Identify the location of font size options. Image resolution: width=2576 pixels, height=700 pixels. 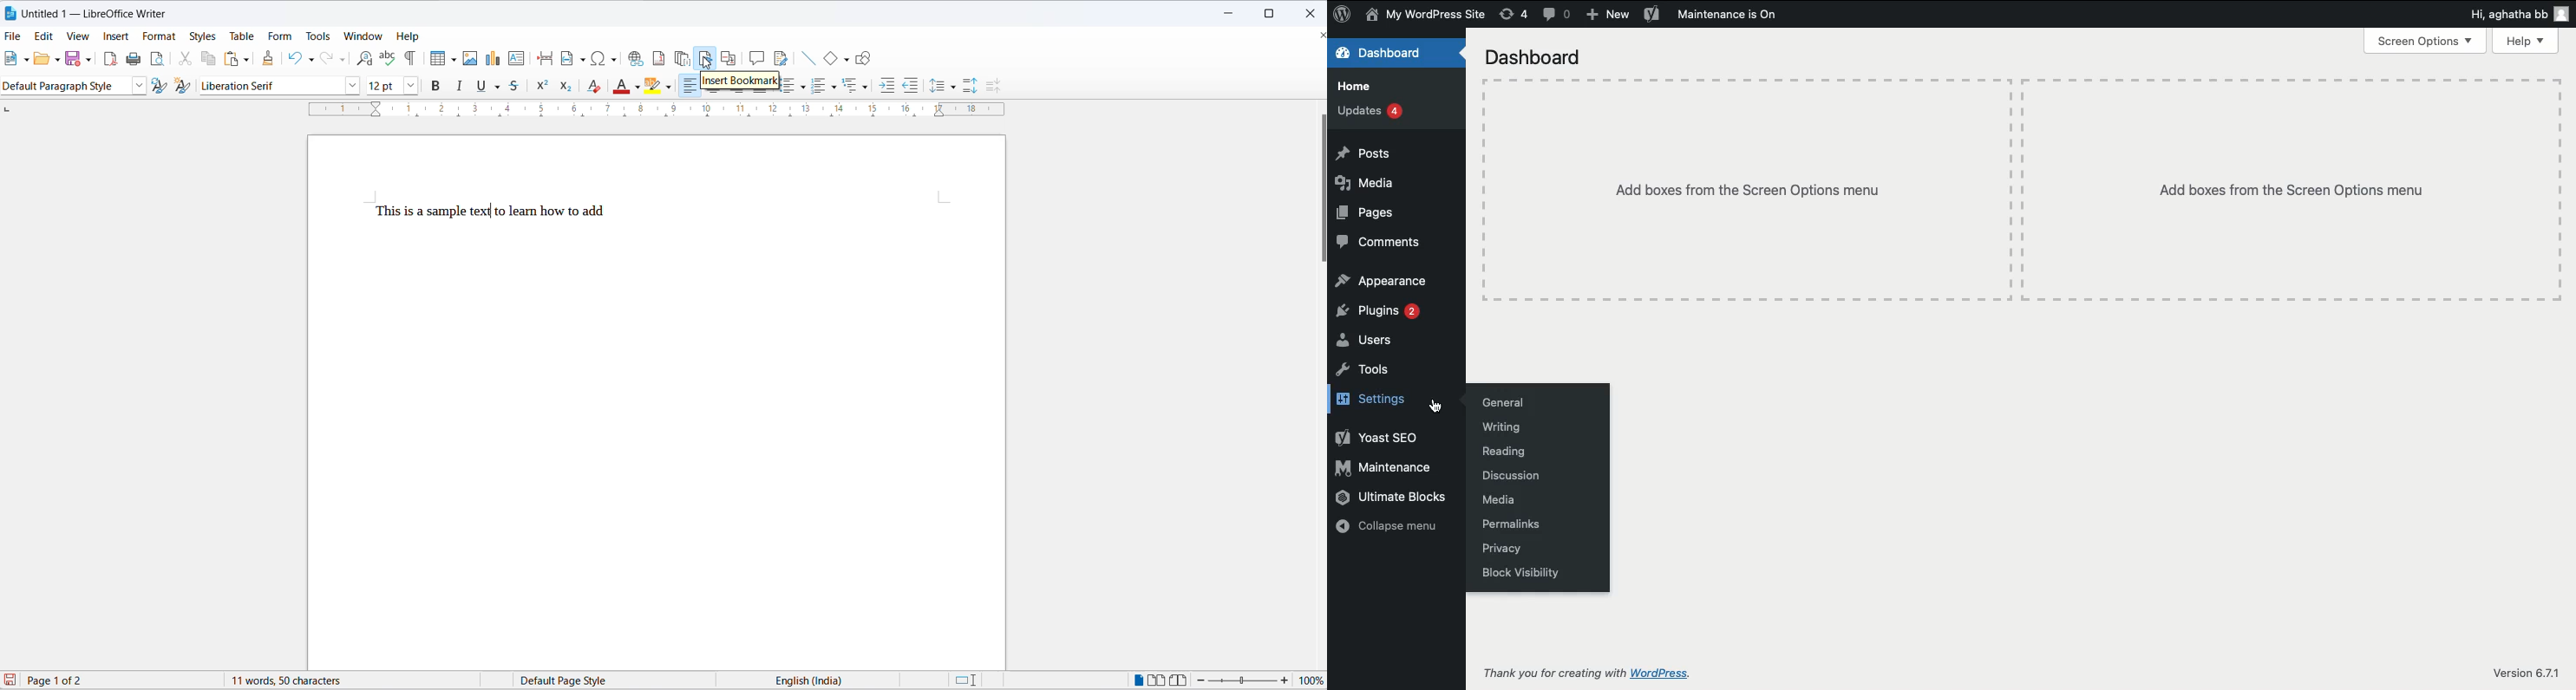
(410, 86).